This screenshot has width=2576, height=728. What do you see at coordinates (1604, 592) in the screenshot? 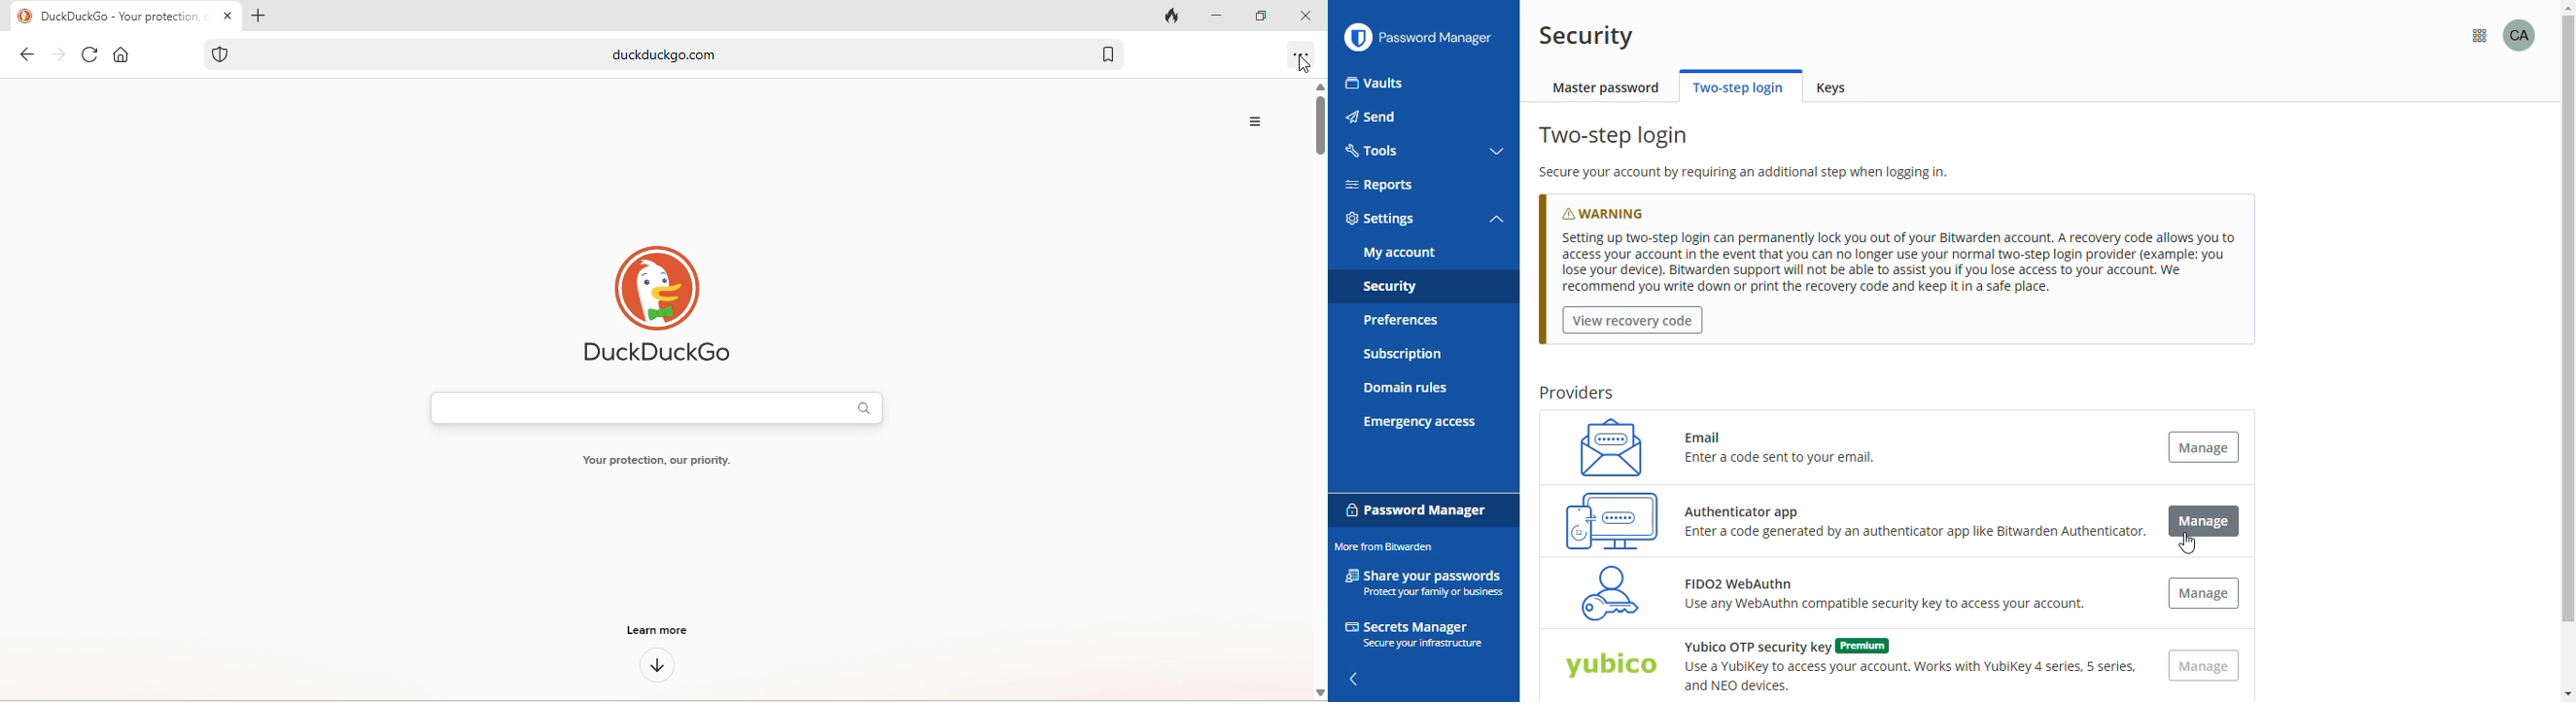
I see `FIDO2 WebAuthn` at bounding box center [1604, 592].